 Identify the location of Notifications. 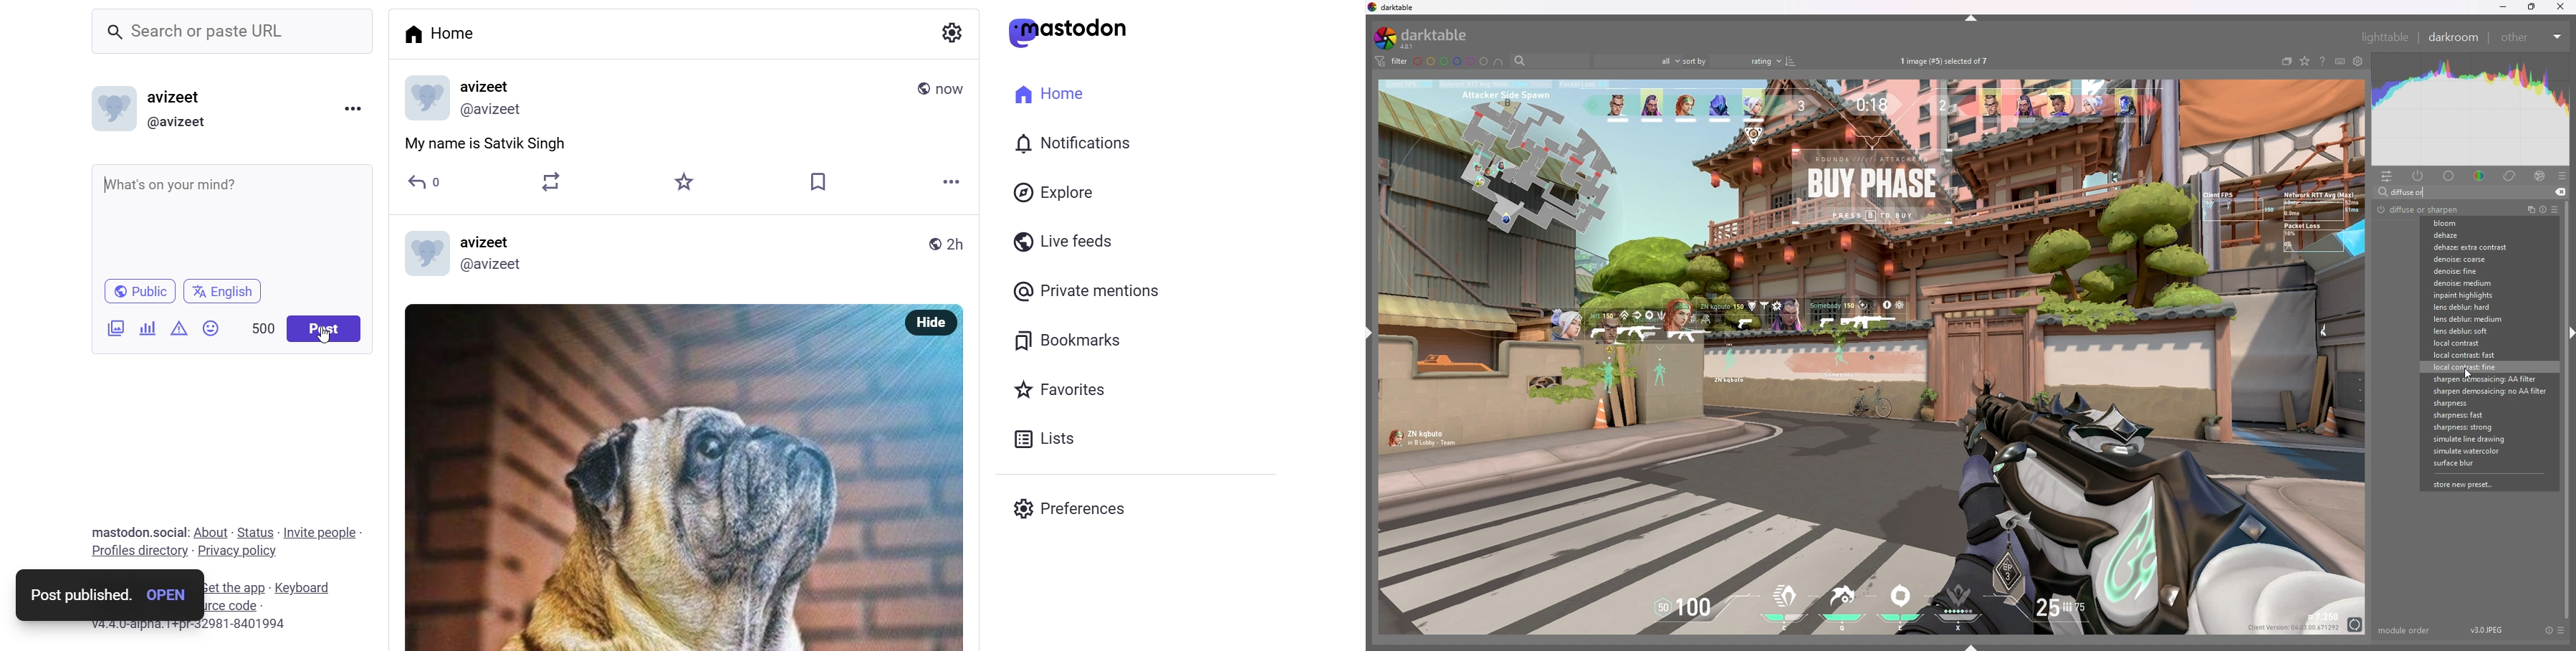
(1076, 143).